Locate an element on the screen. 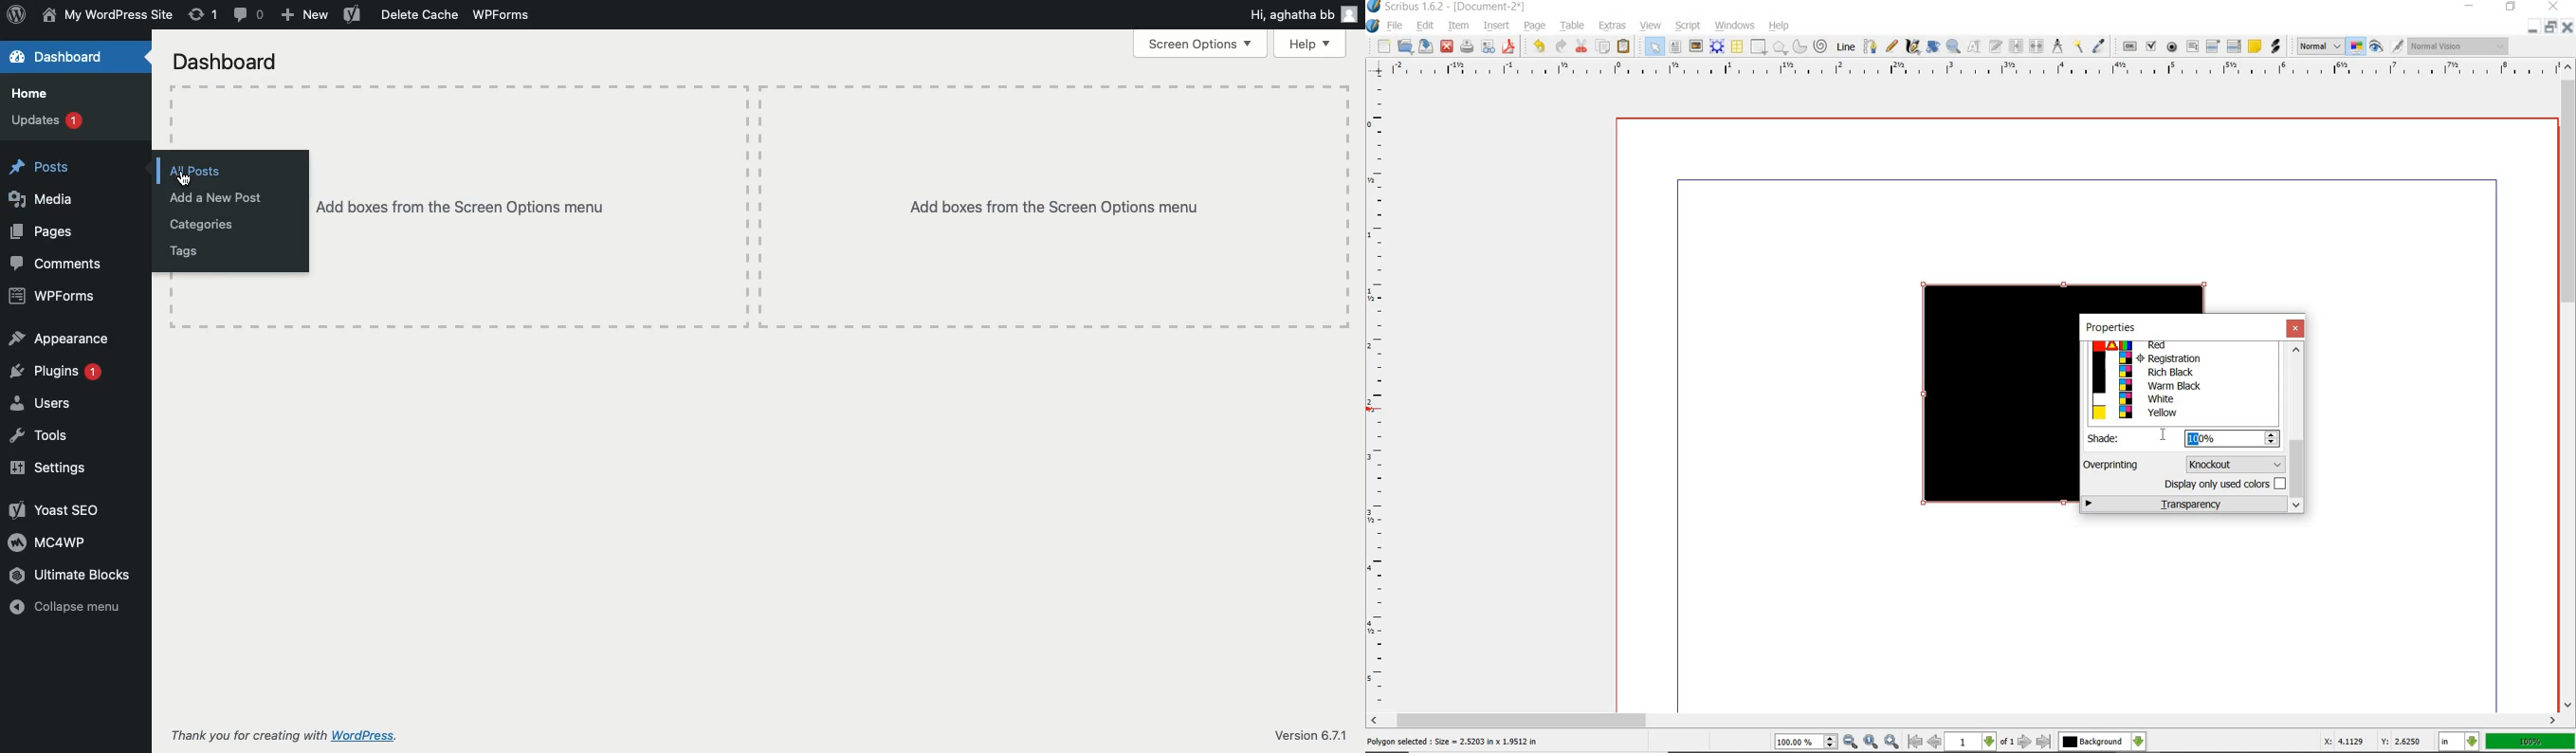 This screenshot has width=2576, height=756. zoom in is located at coordinates (1892, 740).